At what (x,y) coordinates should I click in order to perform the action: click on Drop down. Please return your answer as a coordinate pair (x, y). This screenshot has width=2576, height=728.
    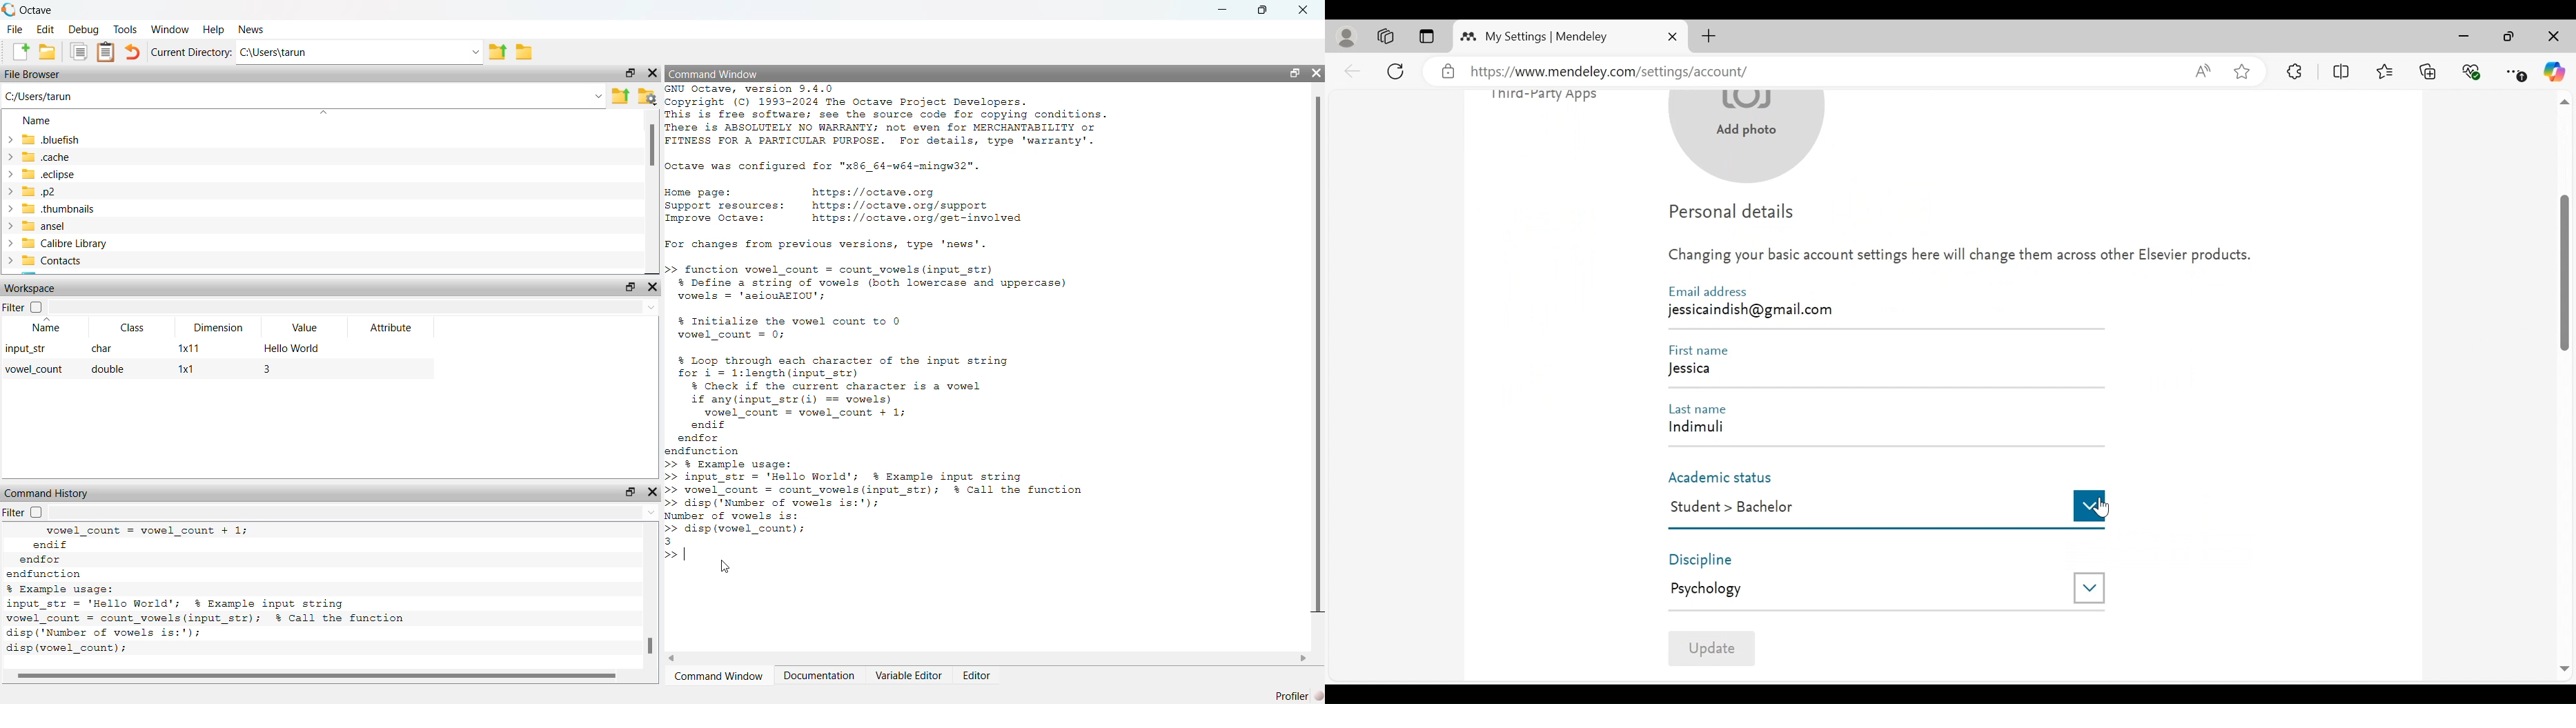
    Looking at the image, I should click on (2089, 587).